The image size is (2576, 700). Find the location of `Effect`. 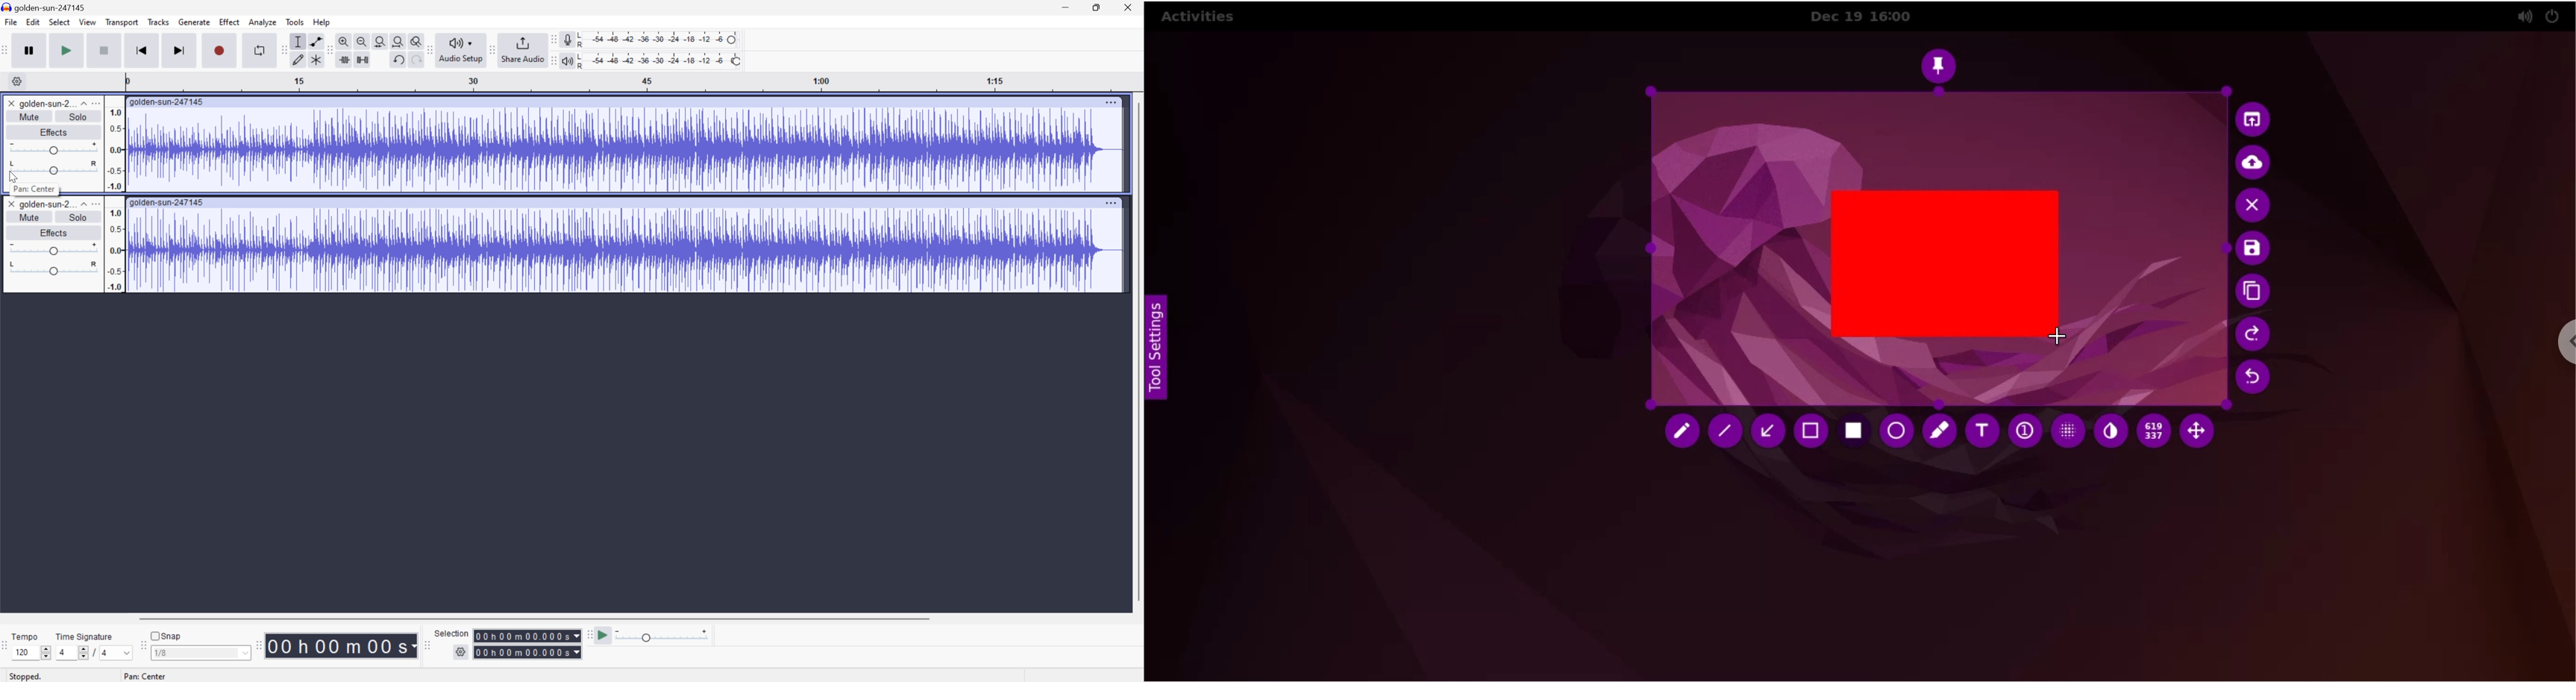

Effect is located at coordinates (230, 22).